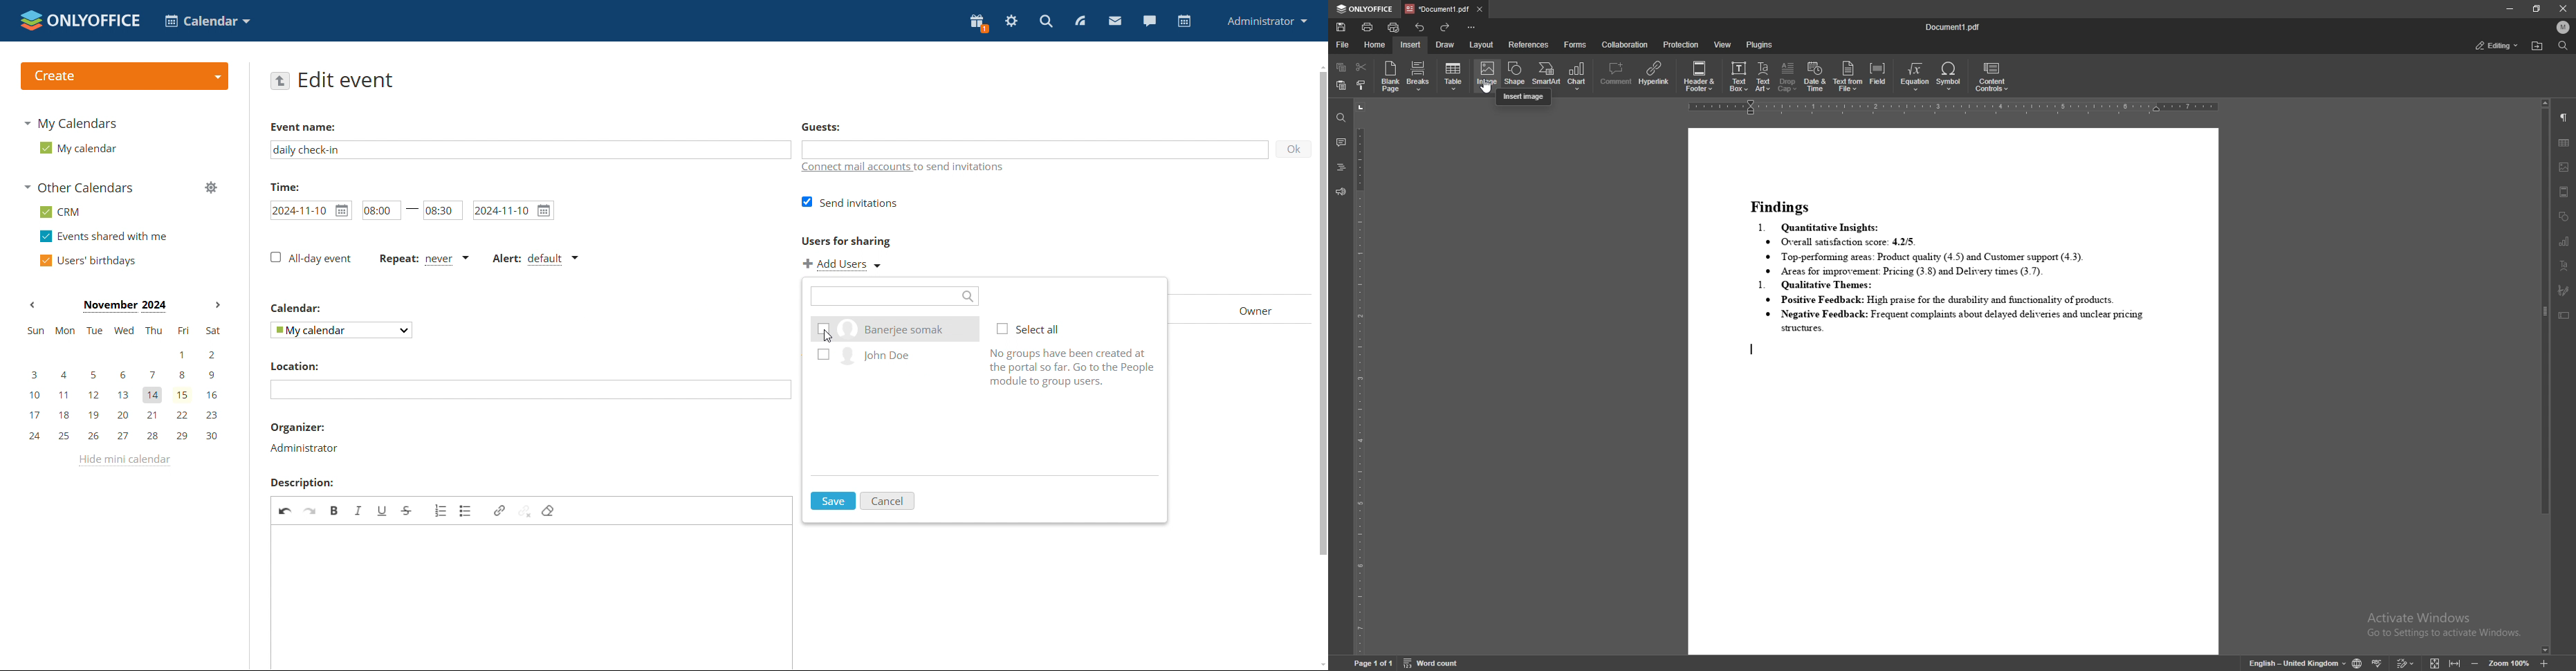 This screenshot has width=2576, height=672. I want to click on calendar:, so click(299, 309).